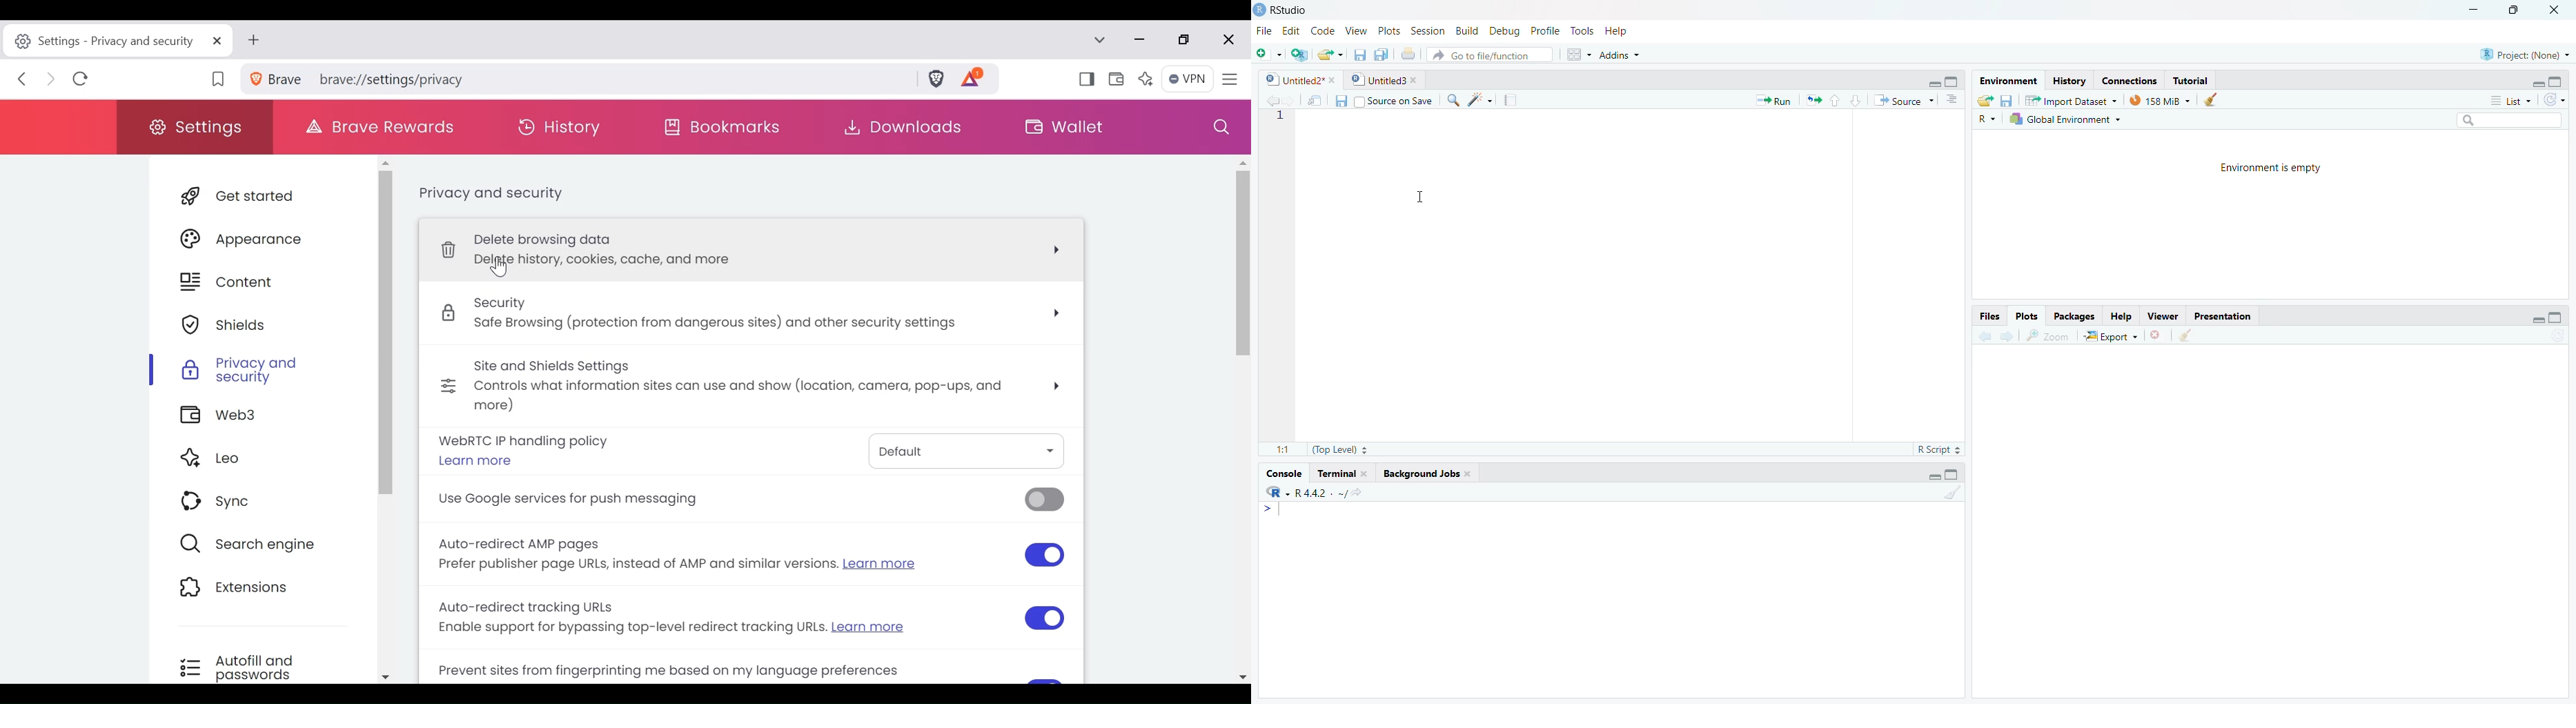 The image size is (2576, 728). I want to click on Enable/Disable sites from fingerprinting me based on language preferences, so click(705, 669).